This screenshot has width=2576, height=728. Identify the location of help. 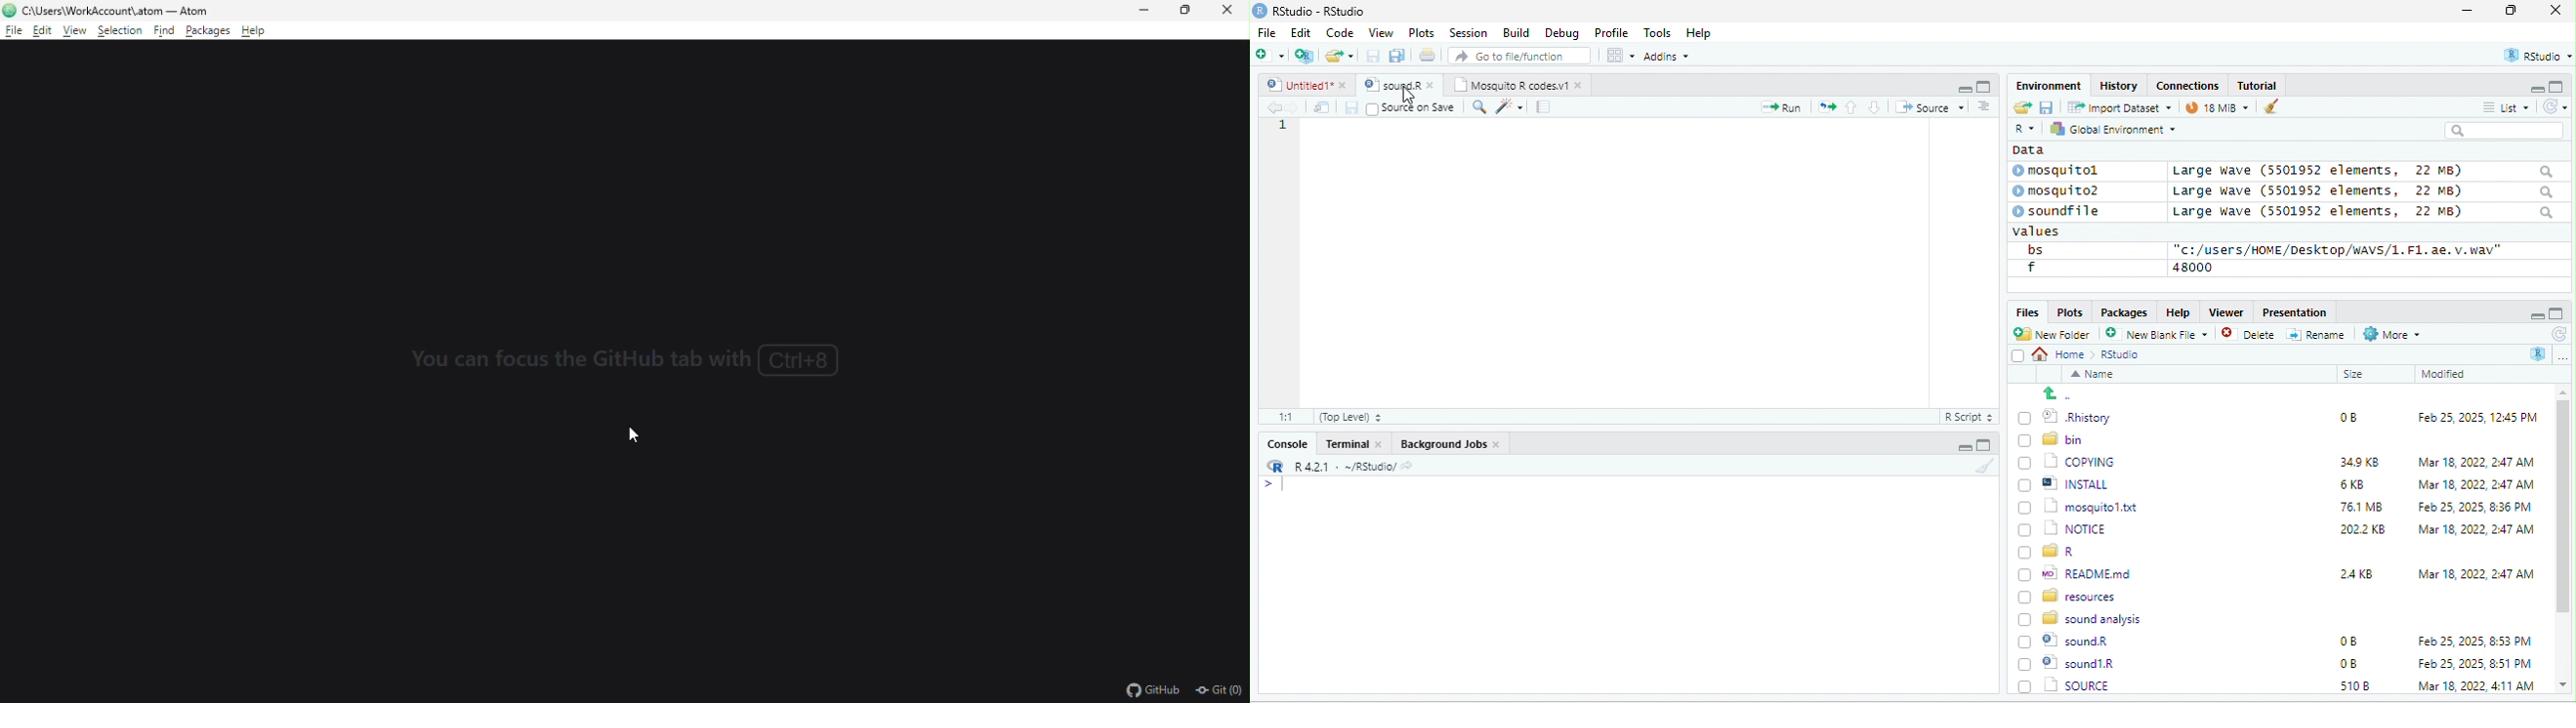
(258, 31).